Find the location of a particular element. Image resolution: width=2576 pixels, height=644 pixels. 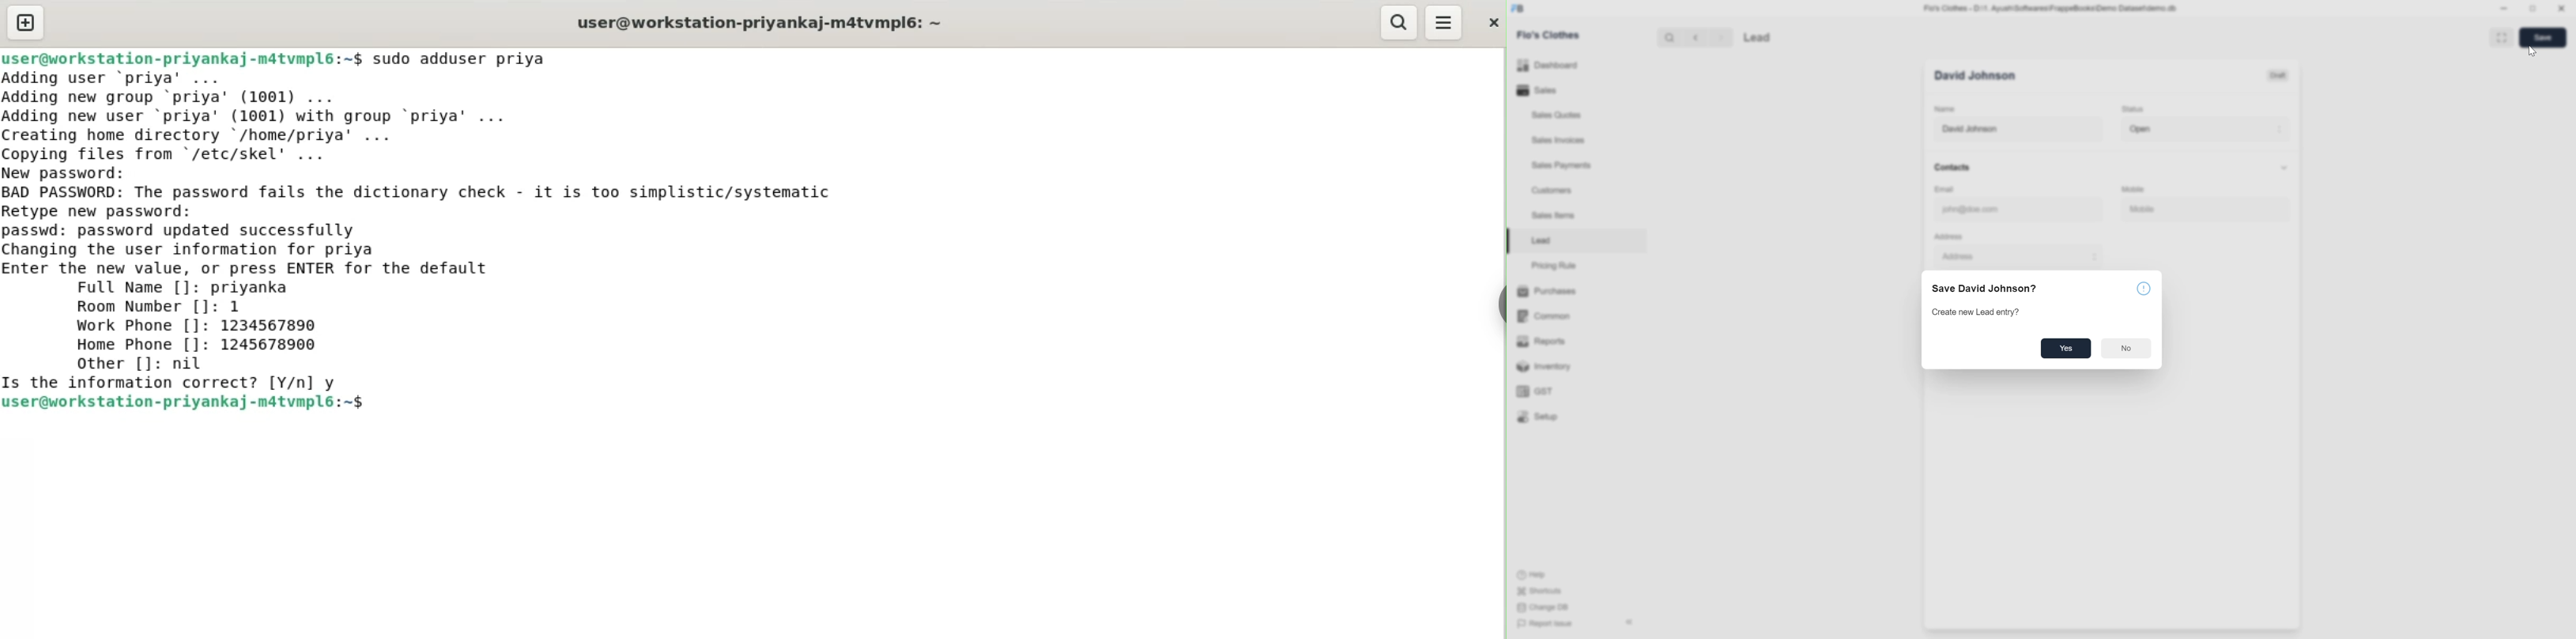

 Change DB is located at coordinates (1542, 608).